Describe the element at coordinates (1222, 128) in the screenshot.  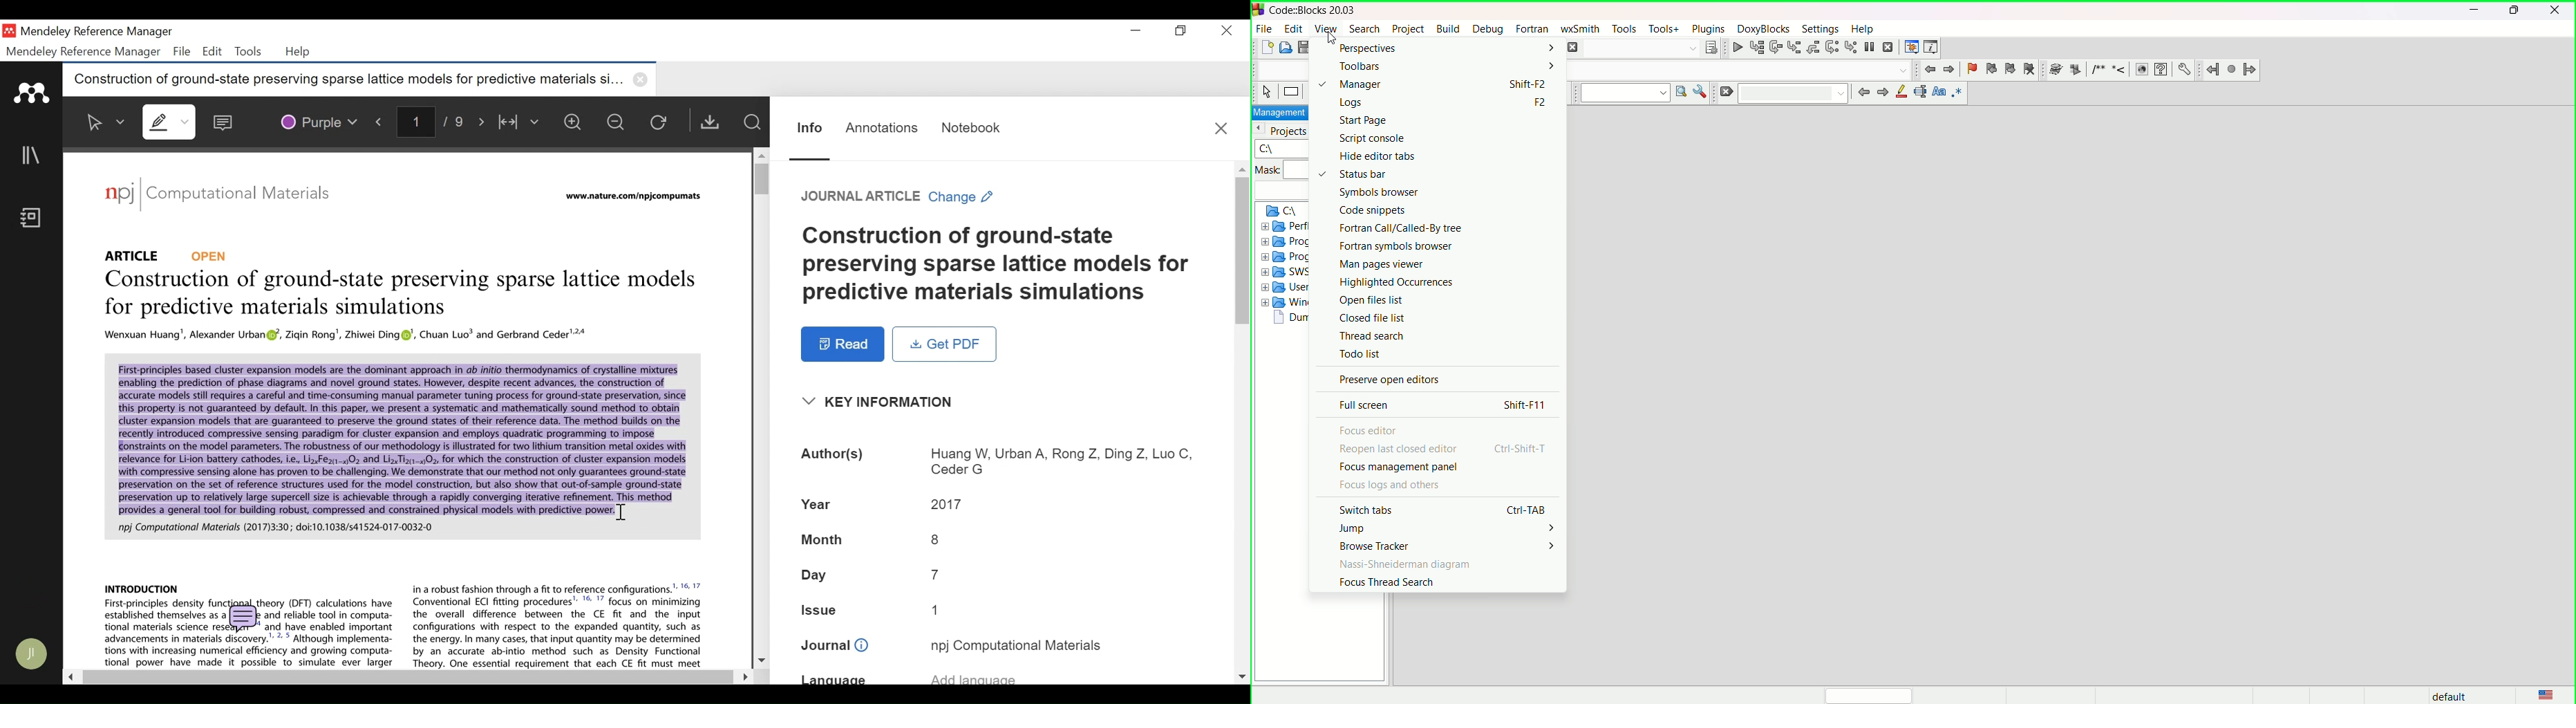
I see `Close` at that location.